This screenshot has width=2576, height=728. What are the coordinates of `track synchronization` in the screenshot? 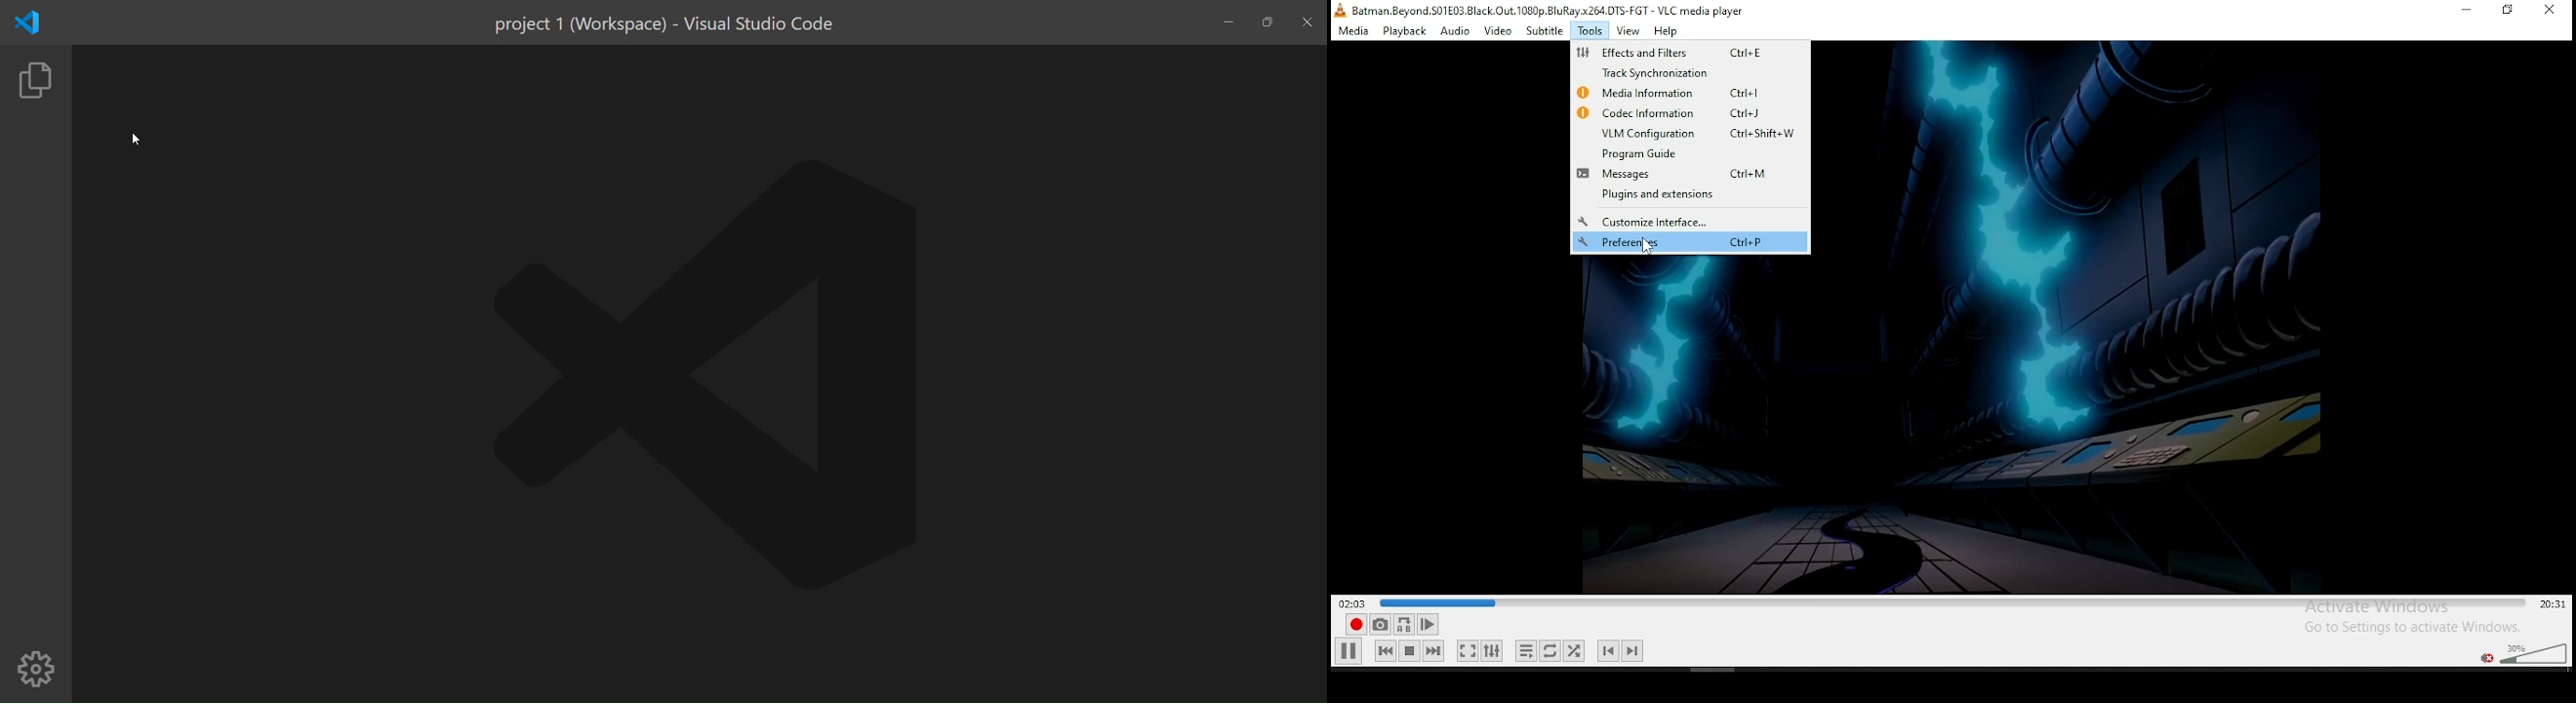 It's located at (1682, 73).